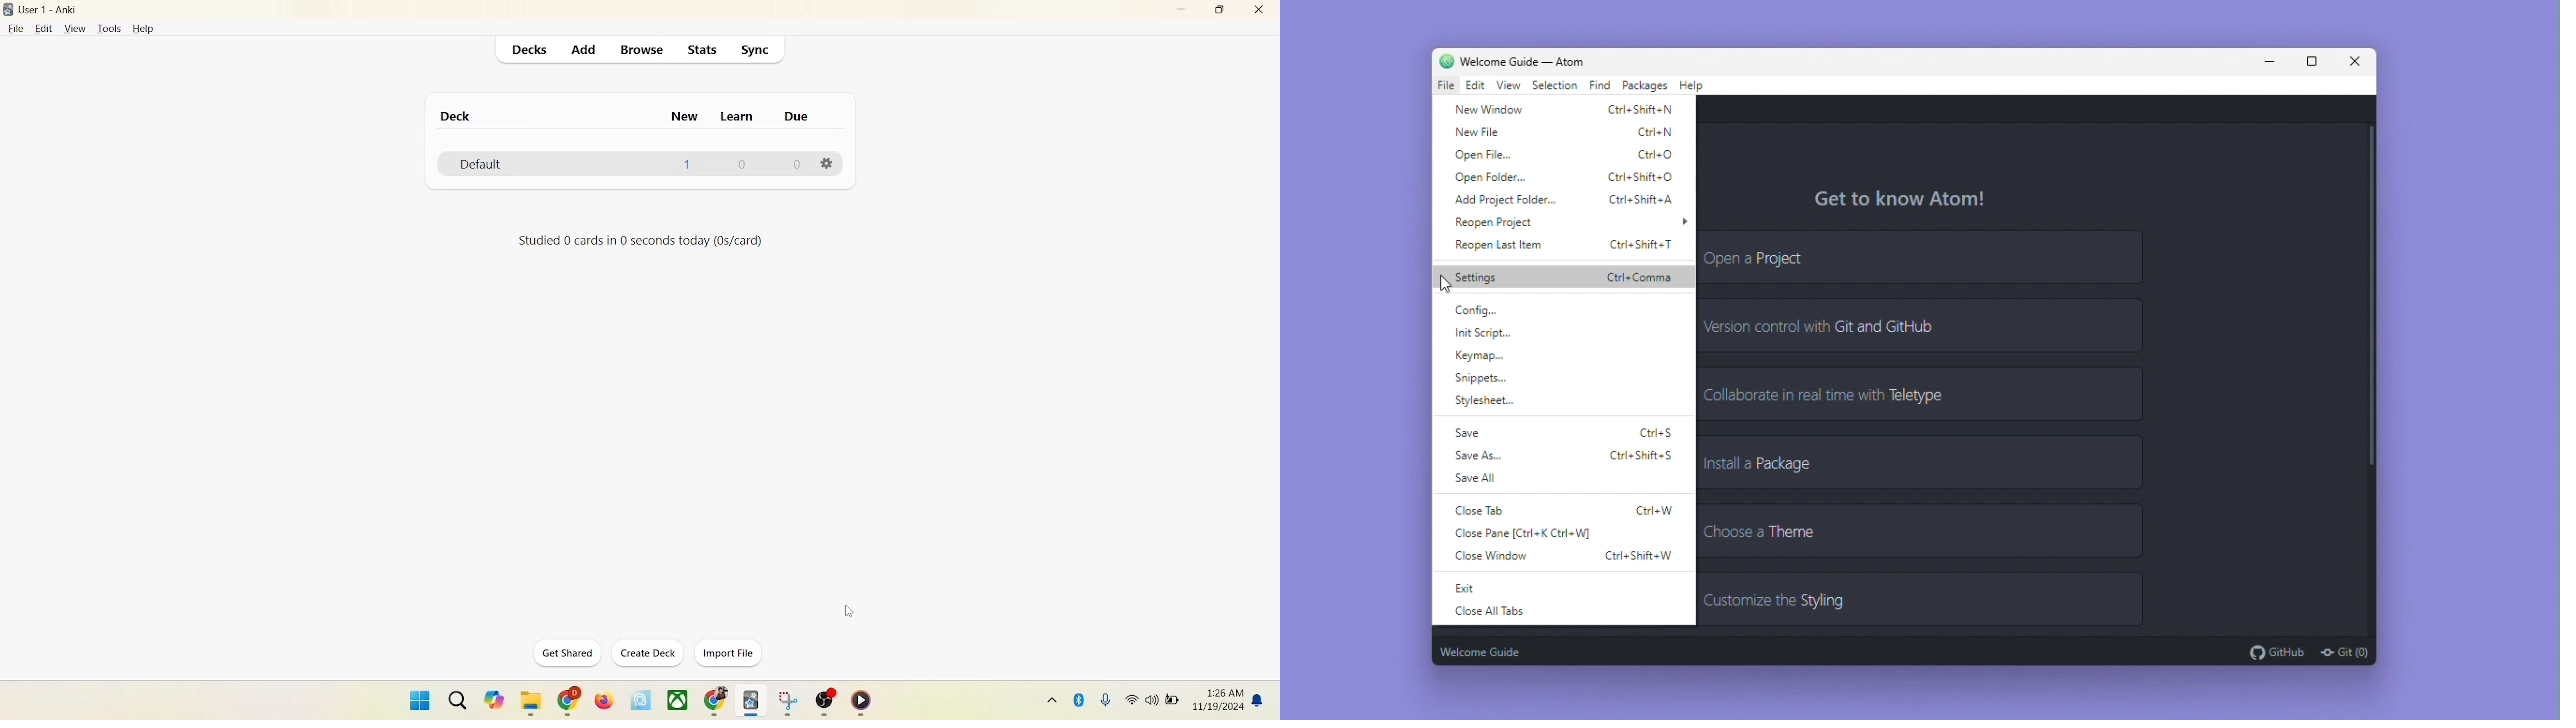 The image size is (2576, 728). What do you see at coordinates (1220, 708) in the screenshot?
I see `date` at bounding box center [1220, 708].